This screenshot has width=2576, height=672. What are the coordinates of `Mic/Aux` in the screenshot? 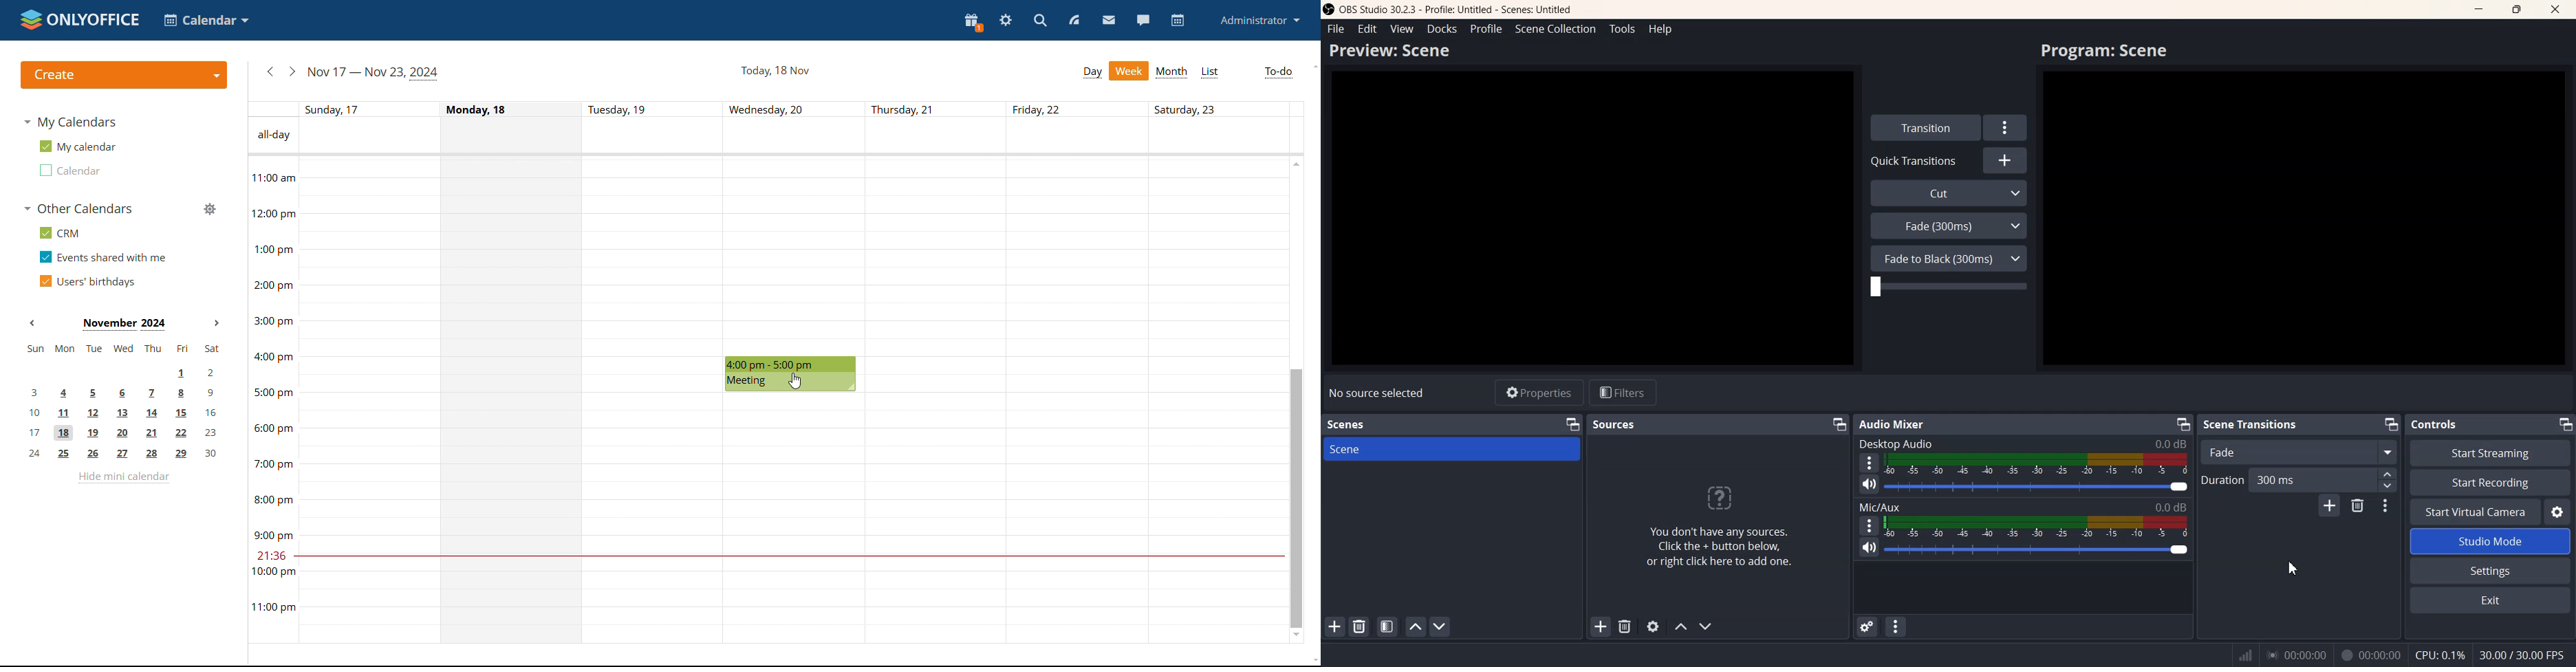 It's located at (2025, 507).